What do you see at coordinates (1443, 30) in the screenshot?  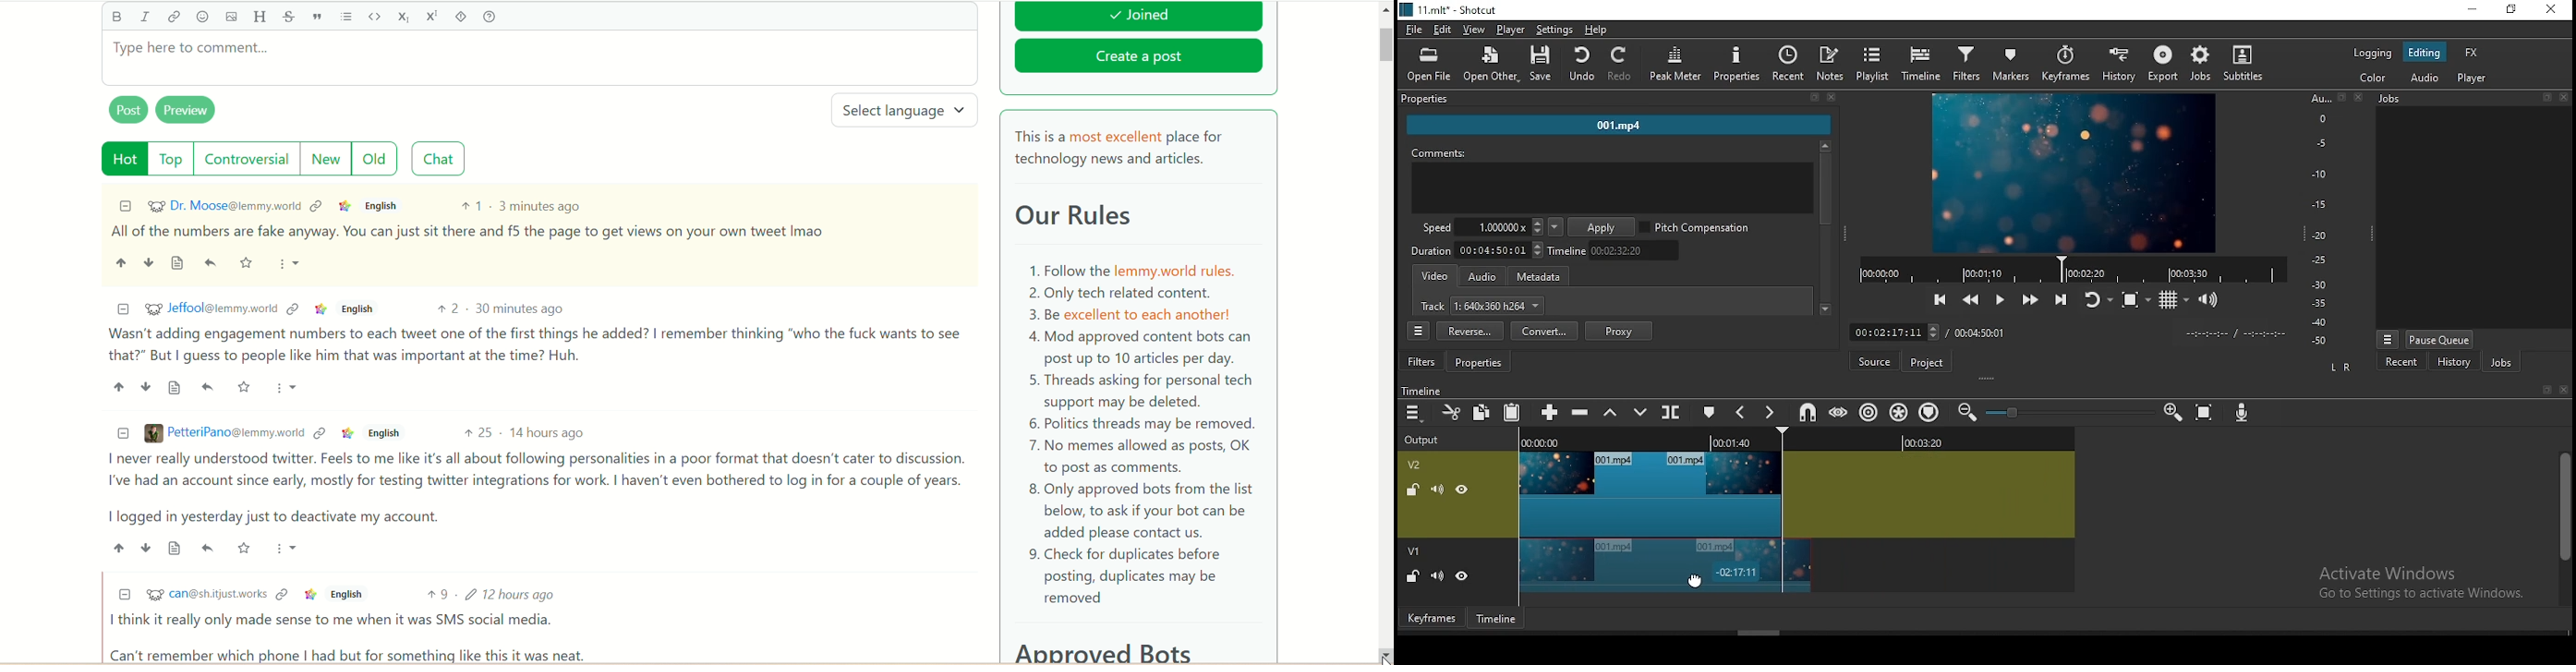 I see `edit` at bounding box center [1443, 30].